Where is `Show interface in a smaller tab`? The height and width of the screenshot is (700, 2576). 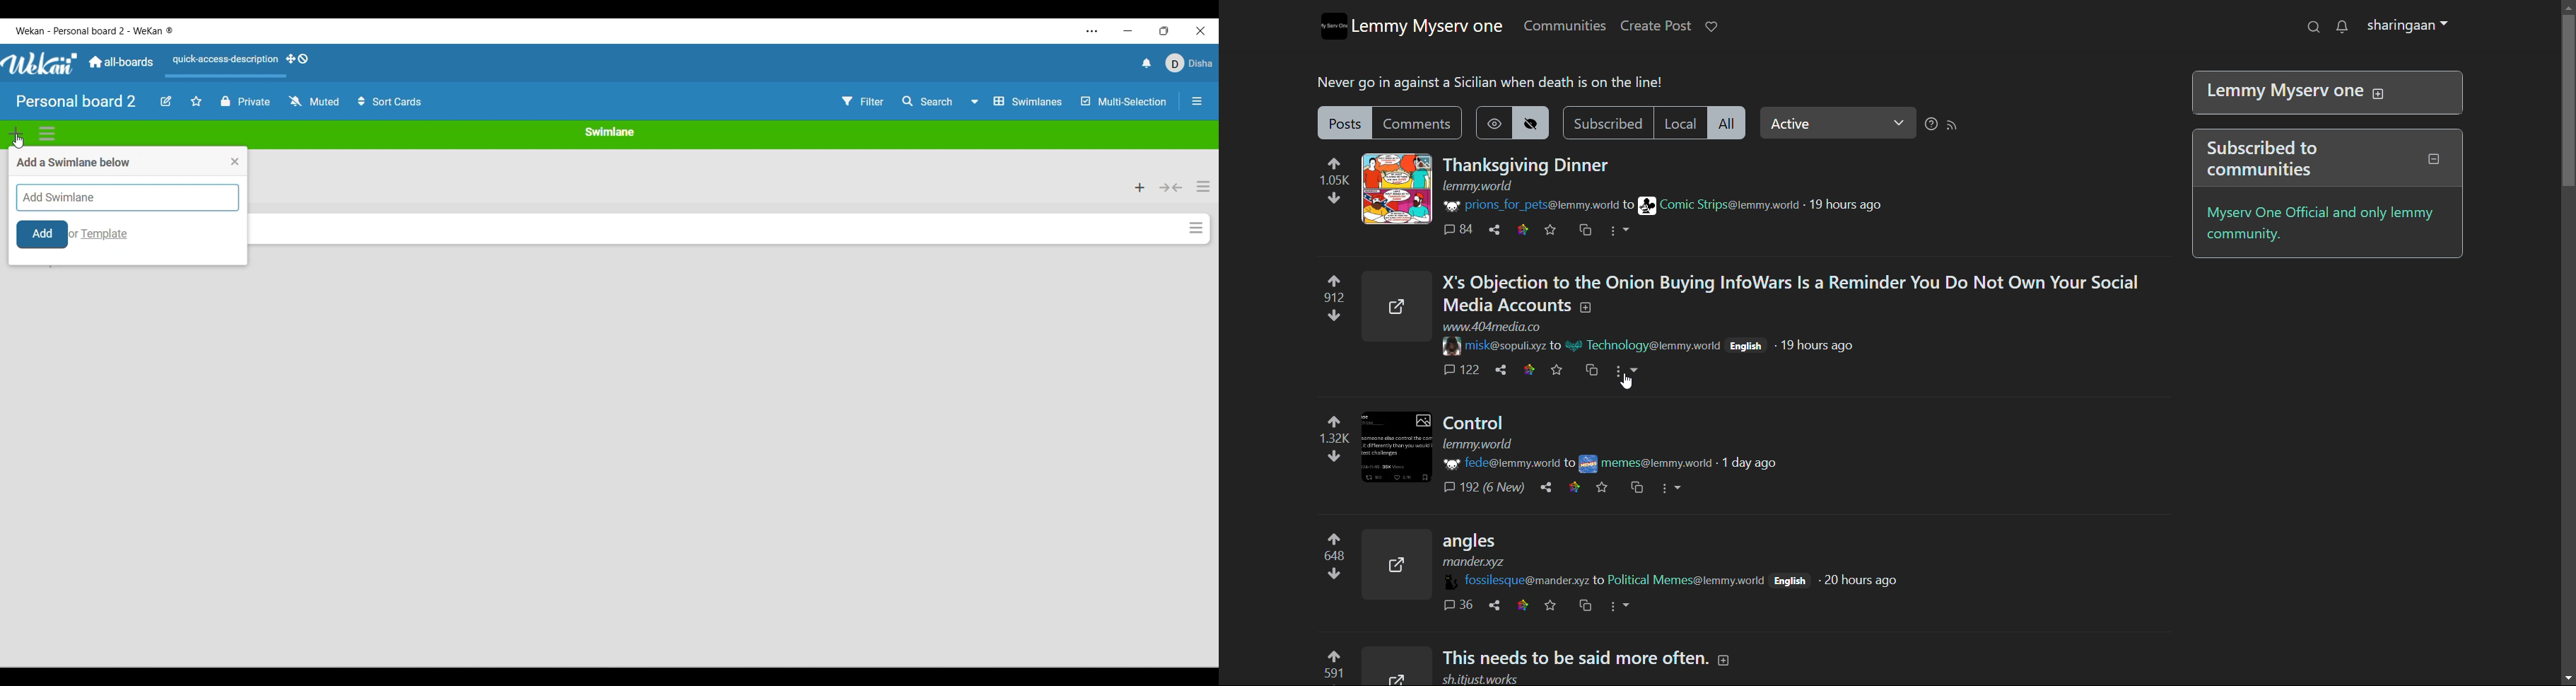 Show interface in a smaller tab is located at coordinates (1164, 31).